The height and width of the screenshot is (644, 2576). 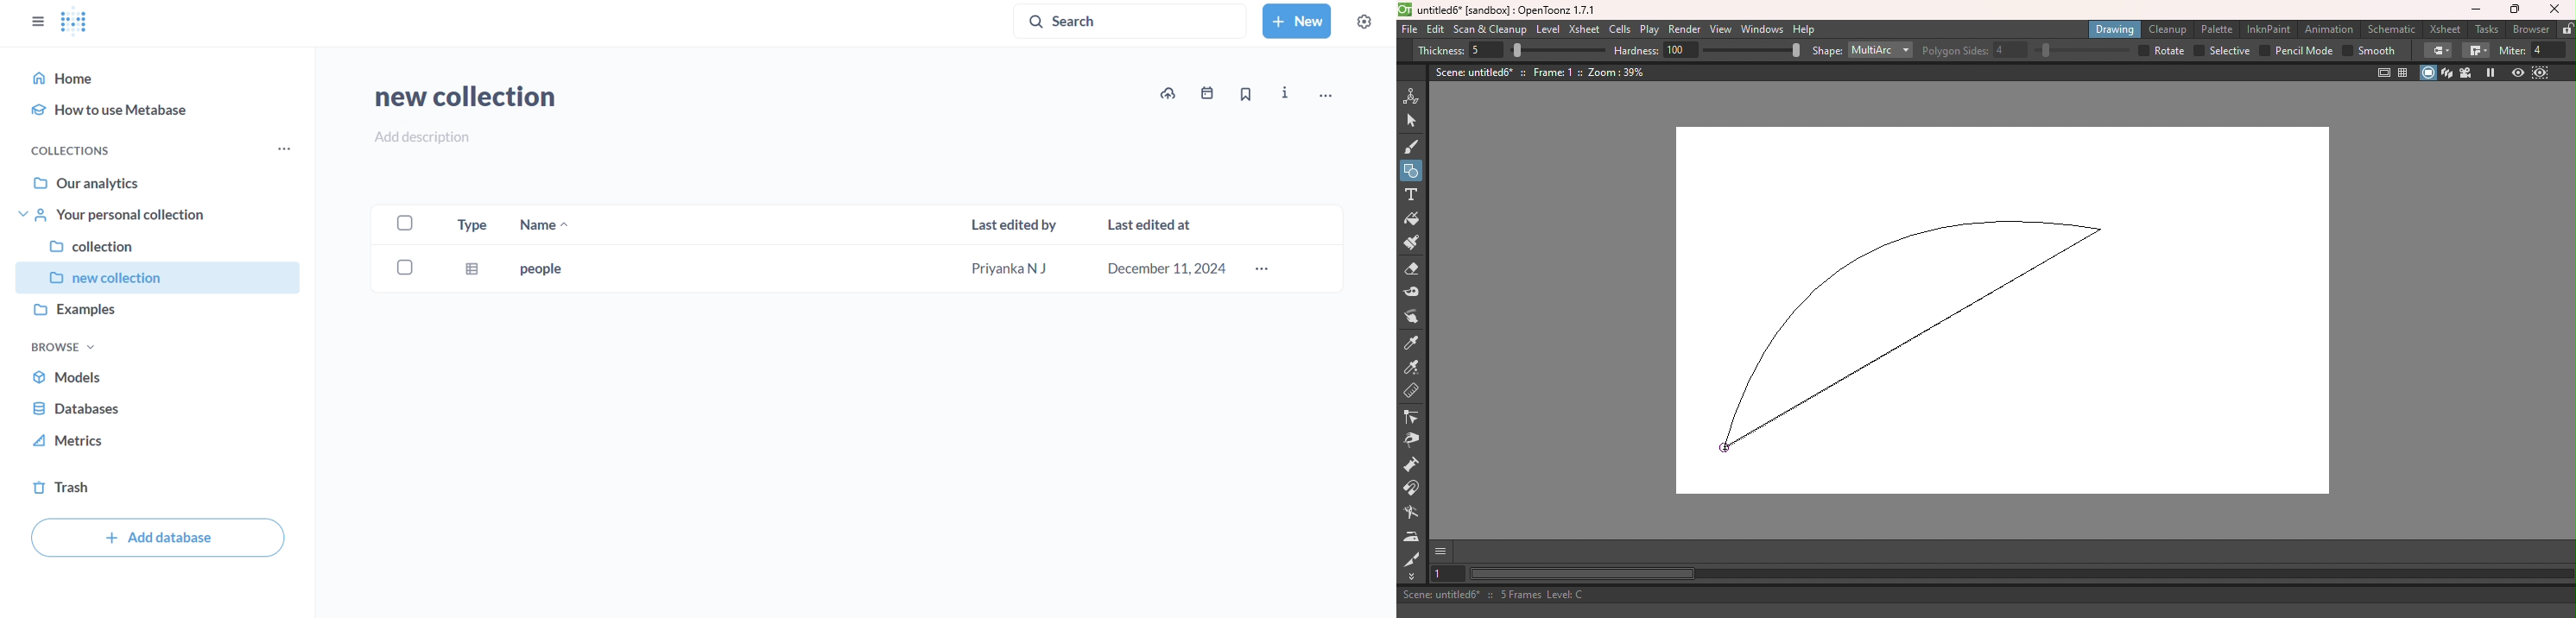 What do you see at coordinates (1296, 21) in the screenshot?
I see `new` at bounding box center [1296, 21].